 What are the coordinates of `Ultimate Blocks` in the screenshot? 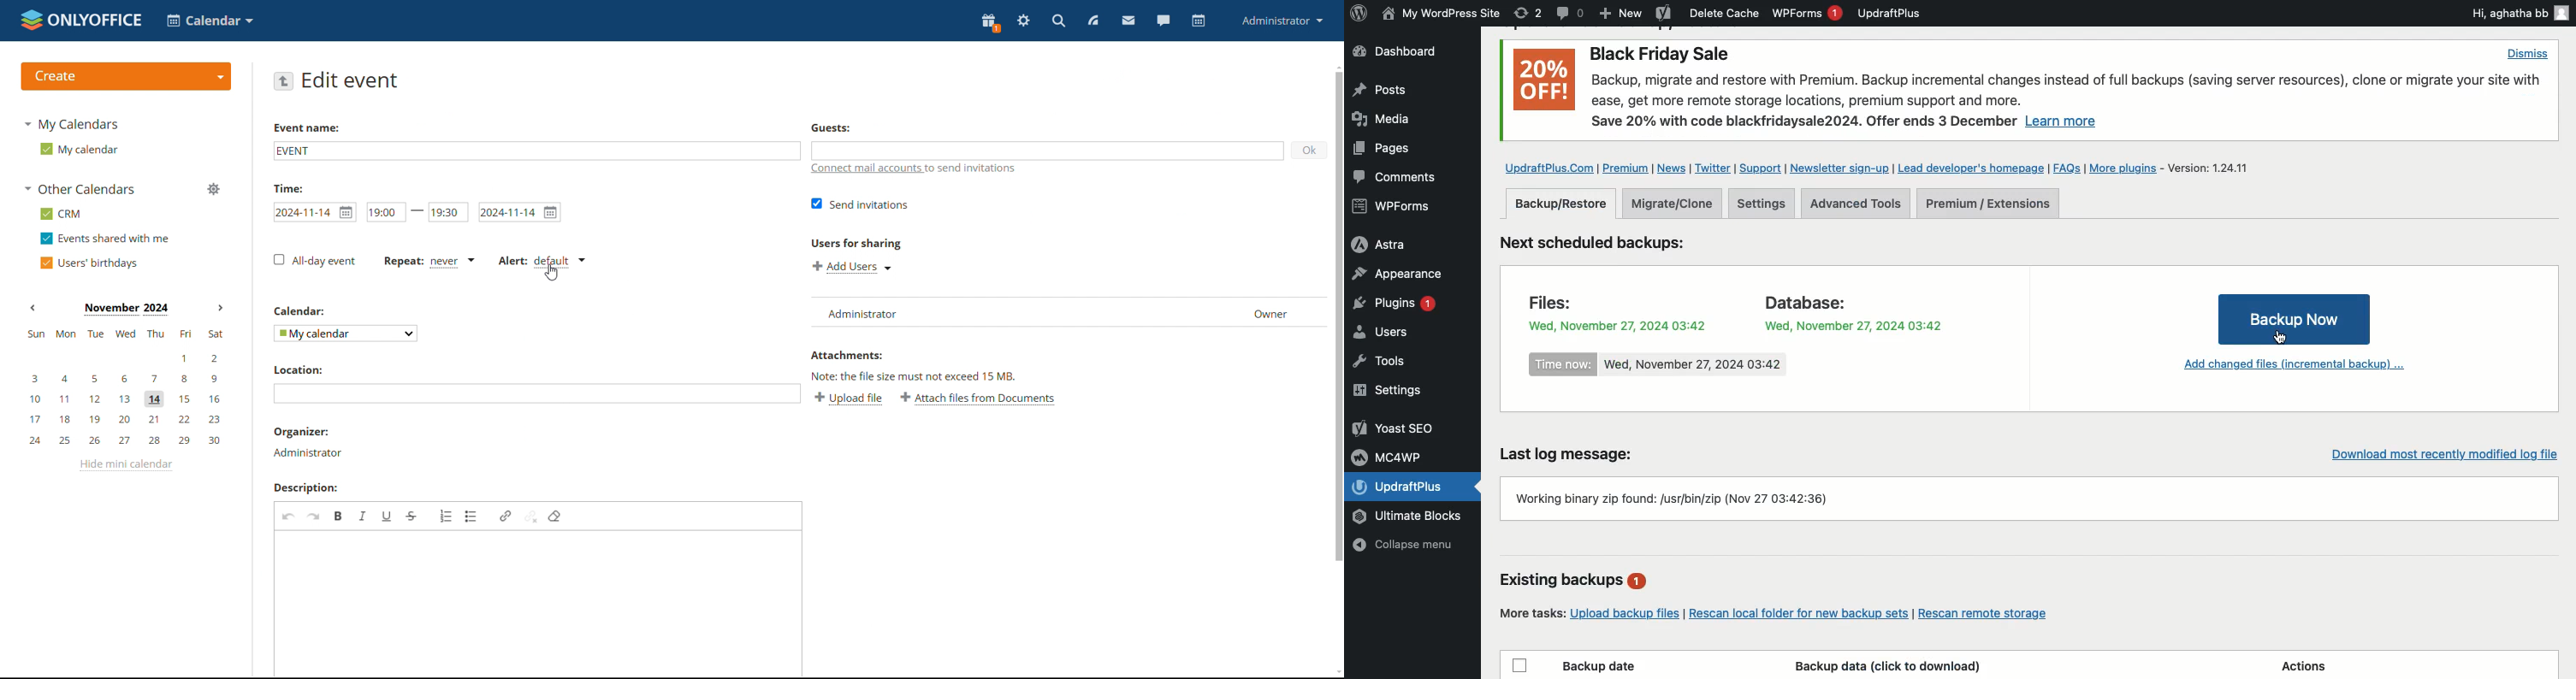 It's located at (1411, 517).